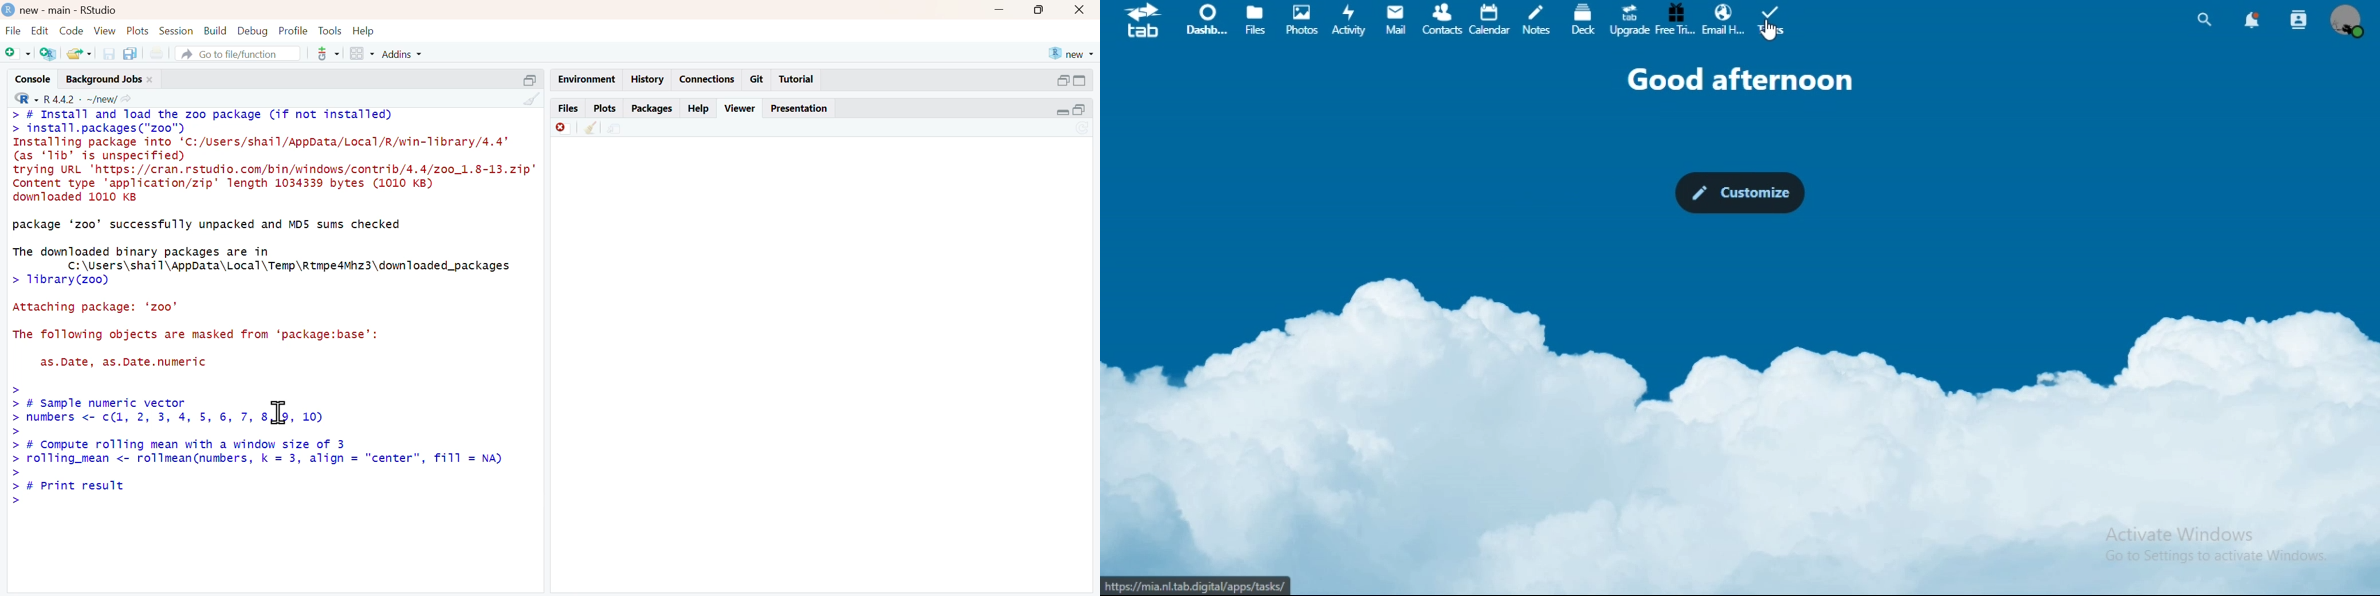  I want to click on package ‘zoo’ successfully unpacked and MD5 sums checked, so click(208, 226).